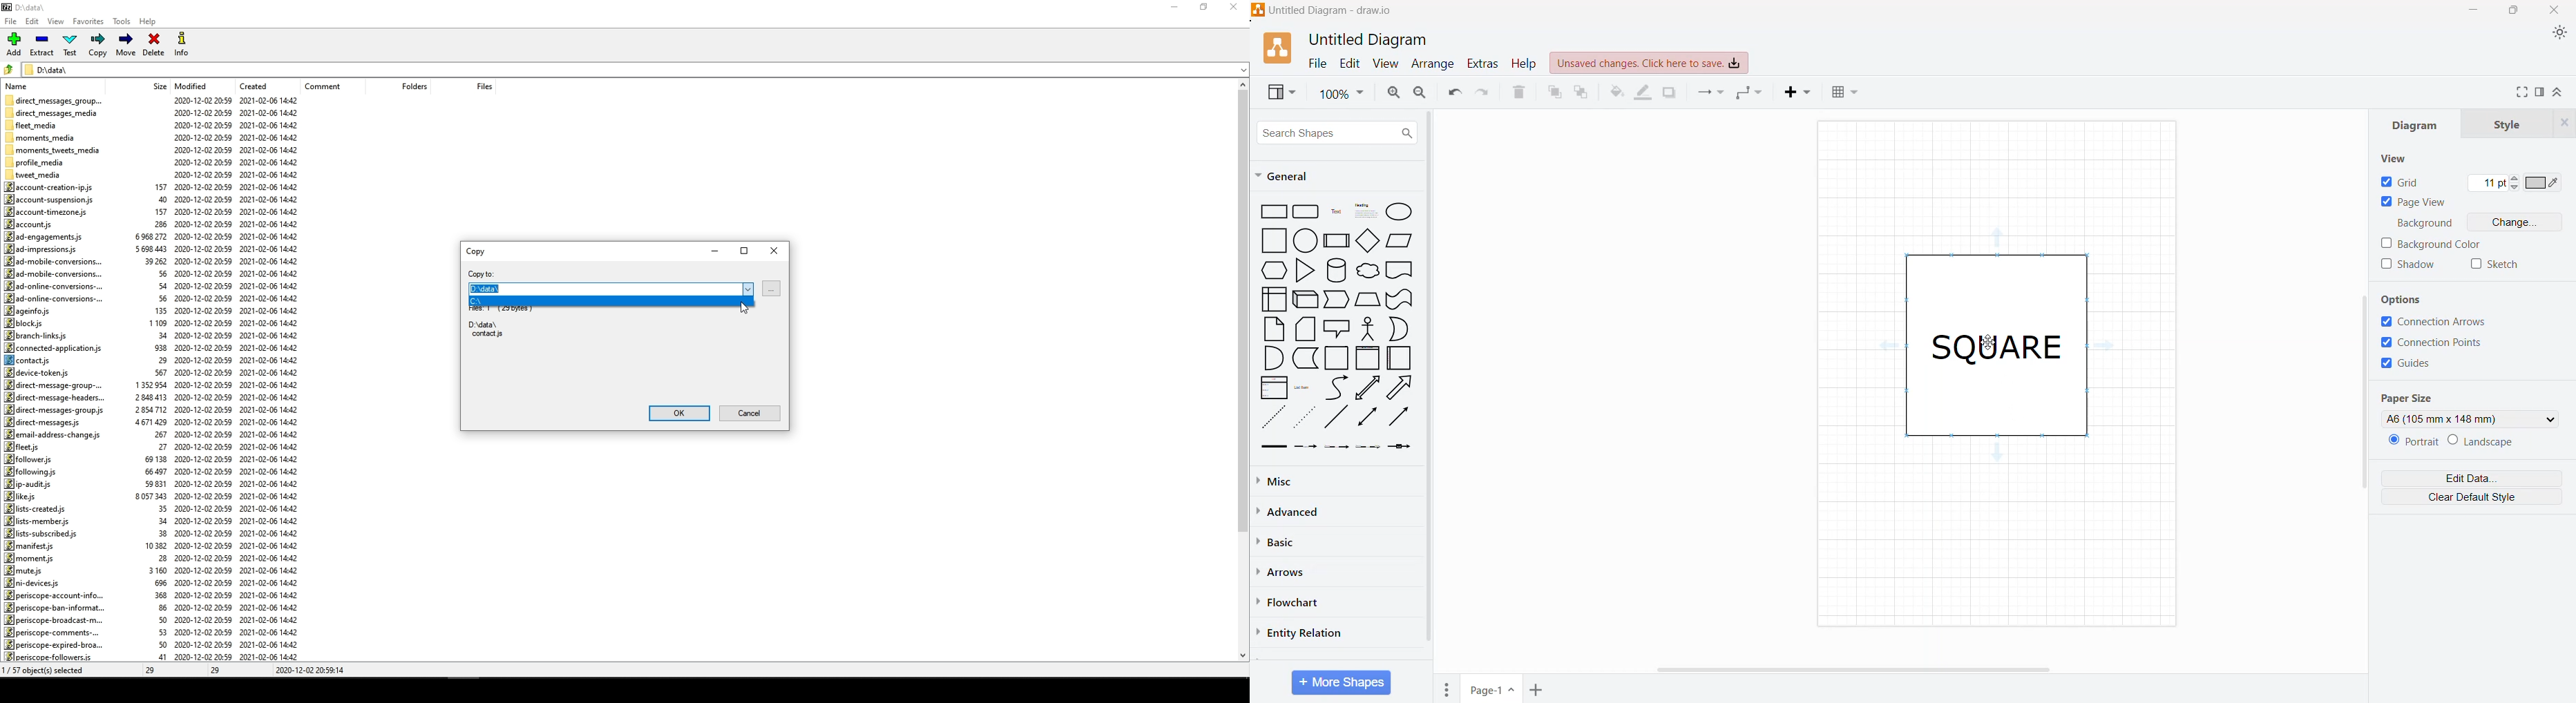 Image resolution: width=2576 pixels, height=728 pixels. What do you see at coordinates (1304, 358) in the screenshot?
I see `L-Shaped Rectangle` at bounding box center [1304, 358].